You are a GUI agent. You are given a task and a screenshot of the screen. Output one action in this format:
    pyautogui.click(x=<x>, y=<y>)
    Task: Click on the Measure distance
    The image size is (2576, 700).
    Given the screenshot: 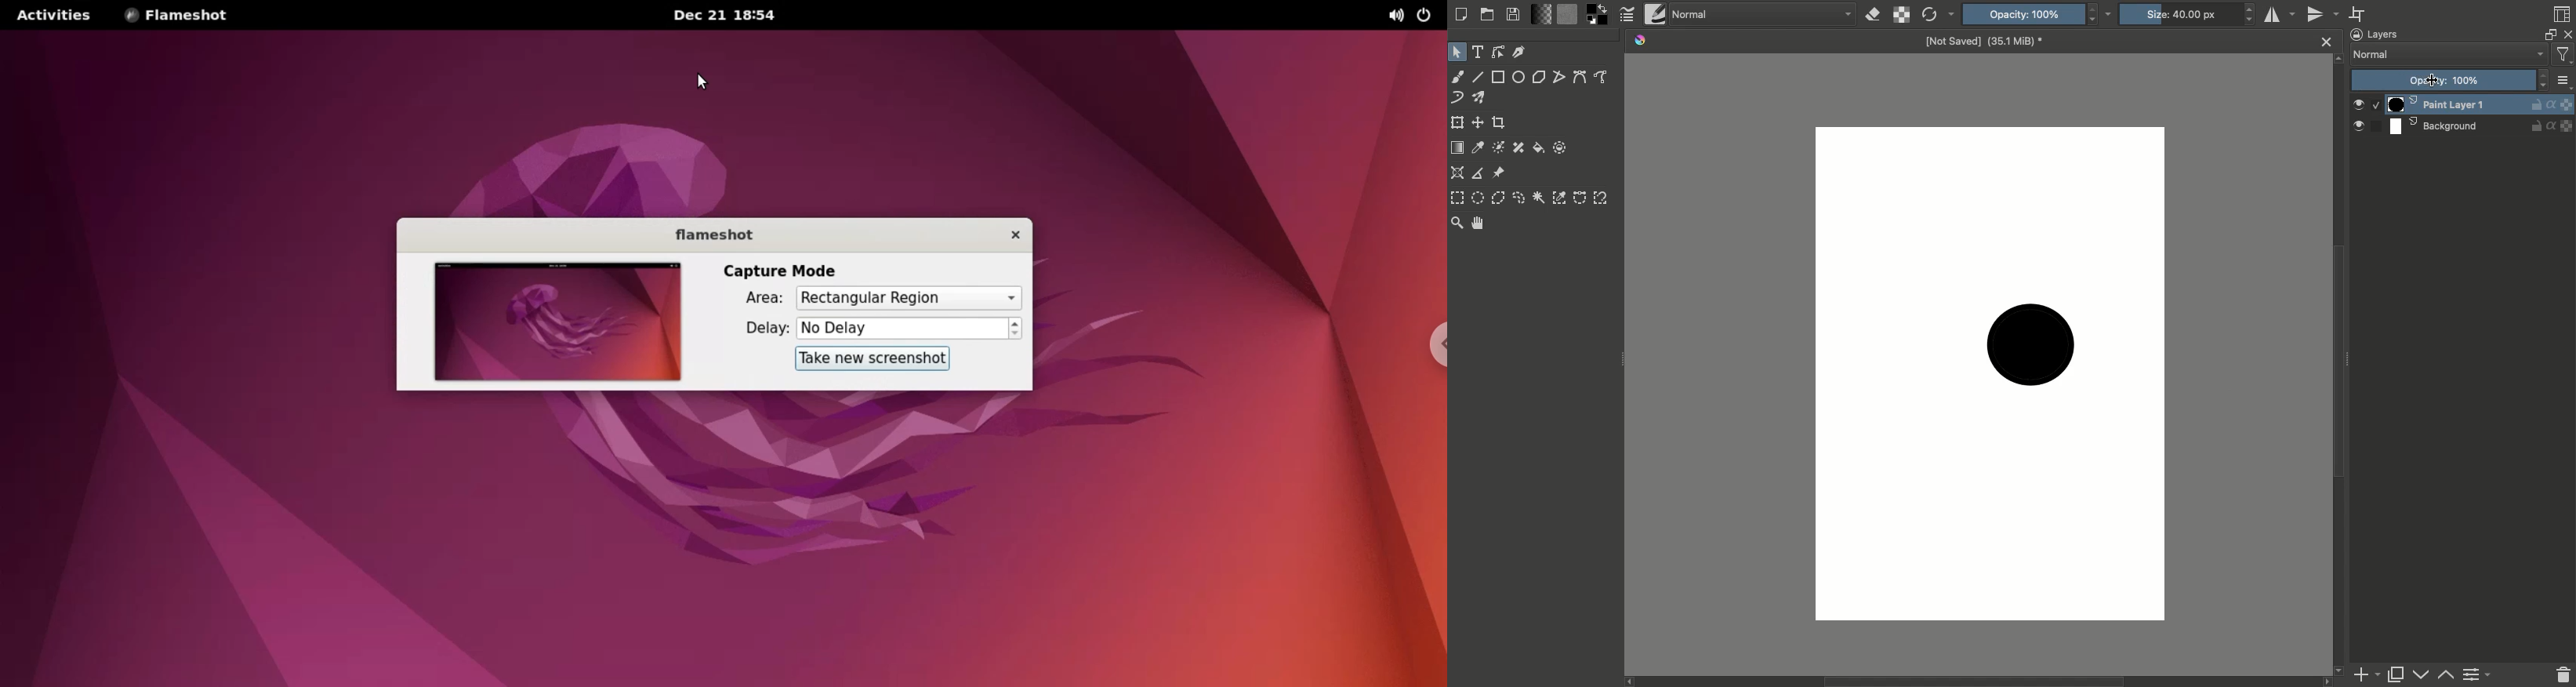 What is the action you would take?
    pyautogui.click(x=1478, y=174)
    